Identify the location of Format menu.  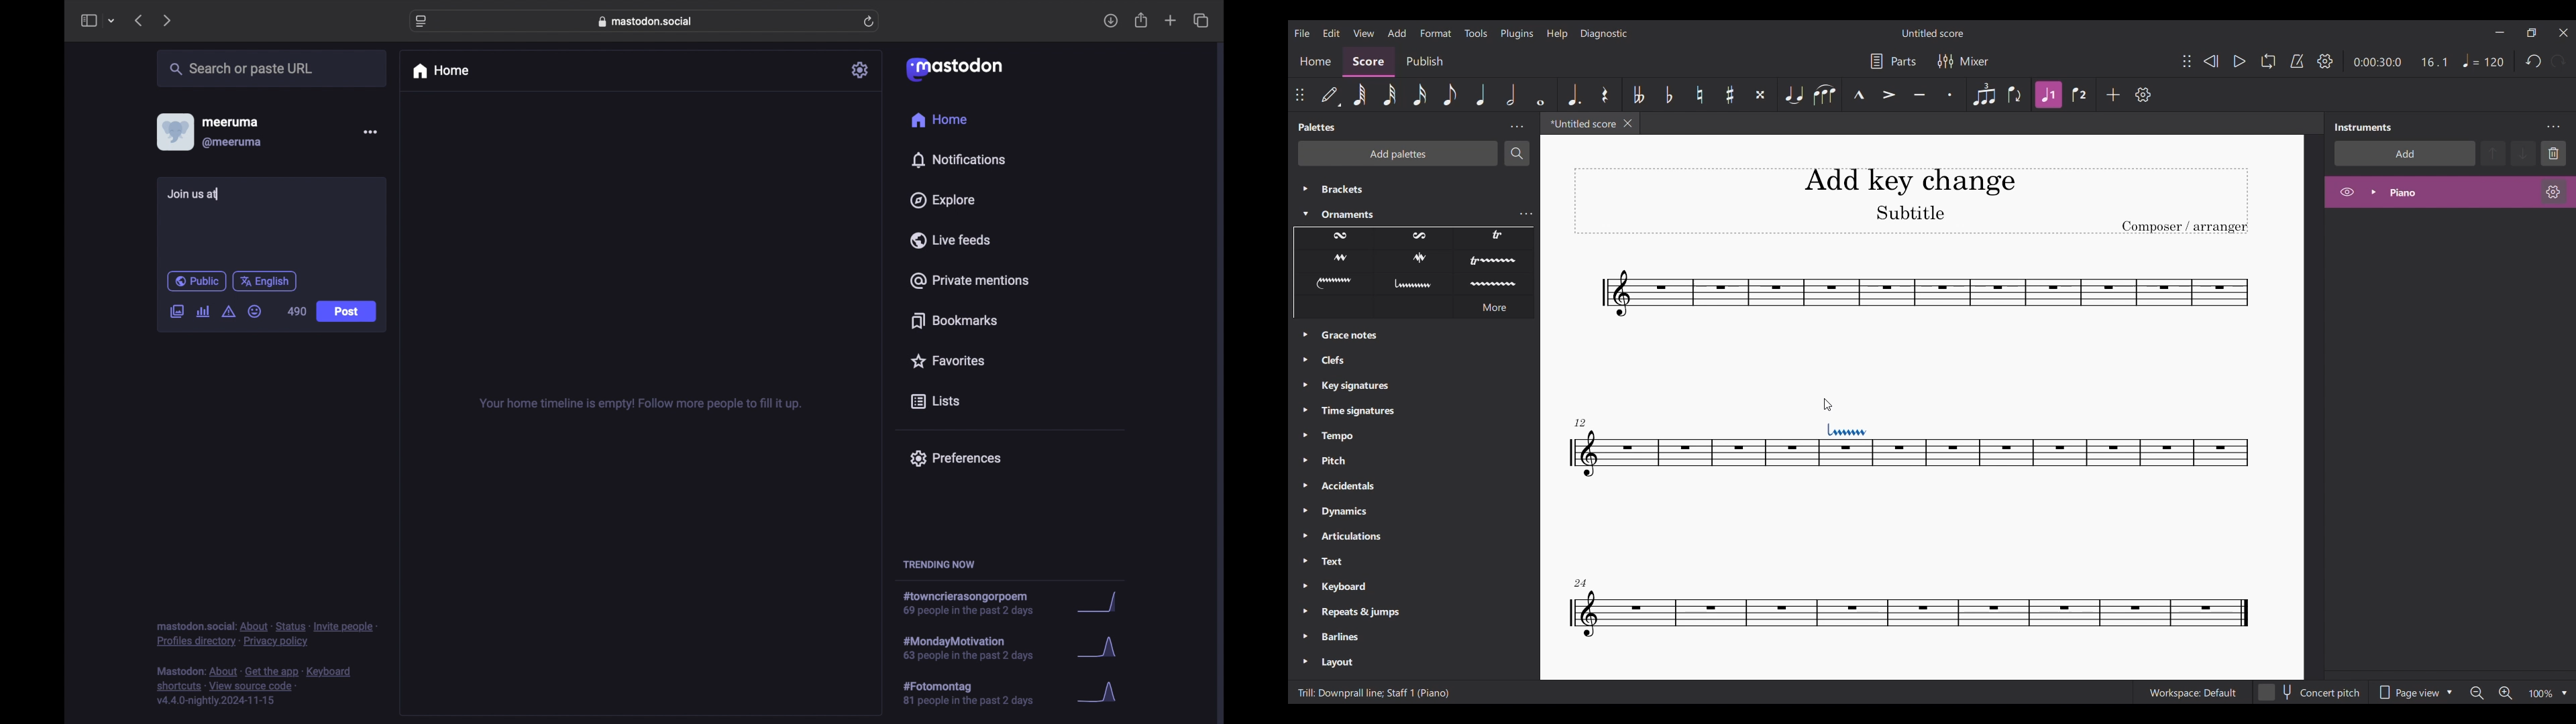
(1436, 33).